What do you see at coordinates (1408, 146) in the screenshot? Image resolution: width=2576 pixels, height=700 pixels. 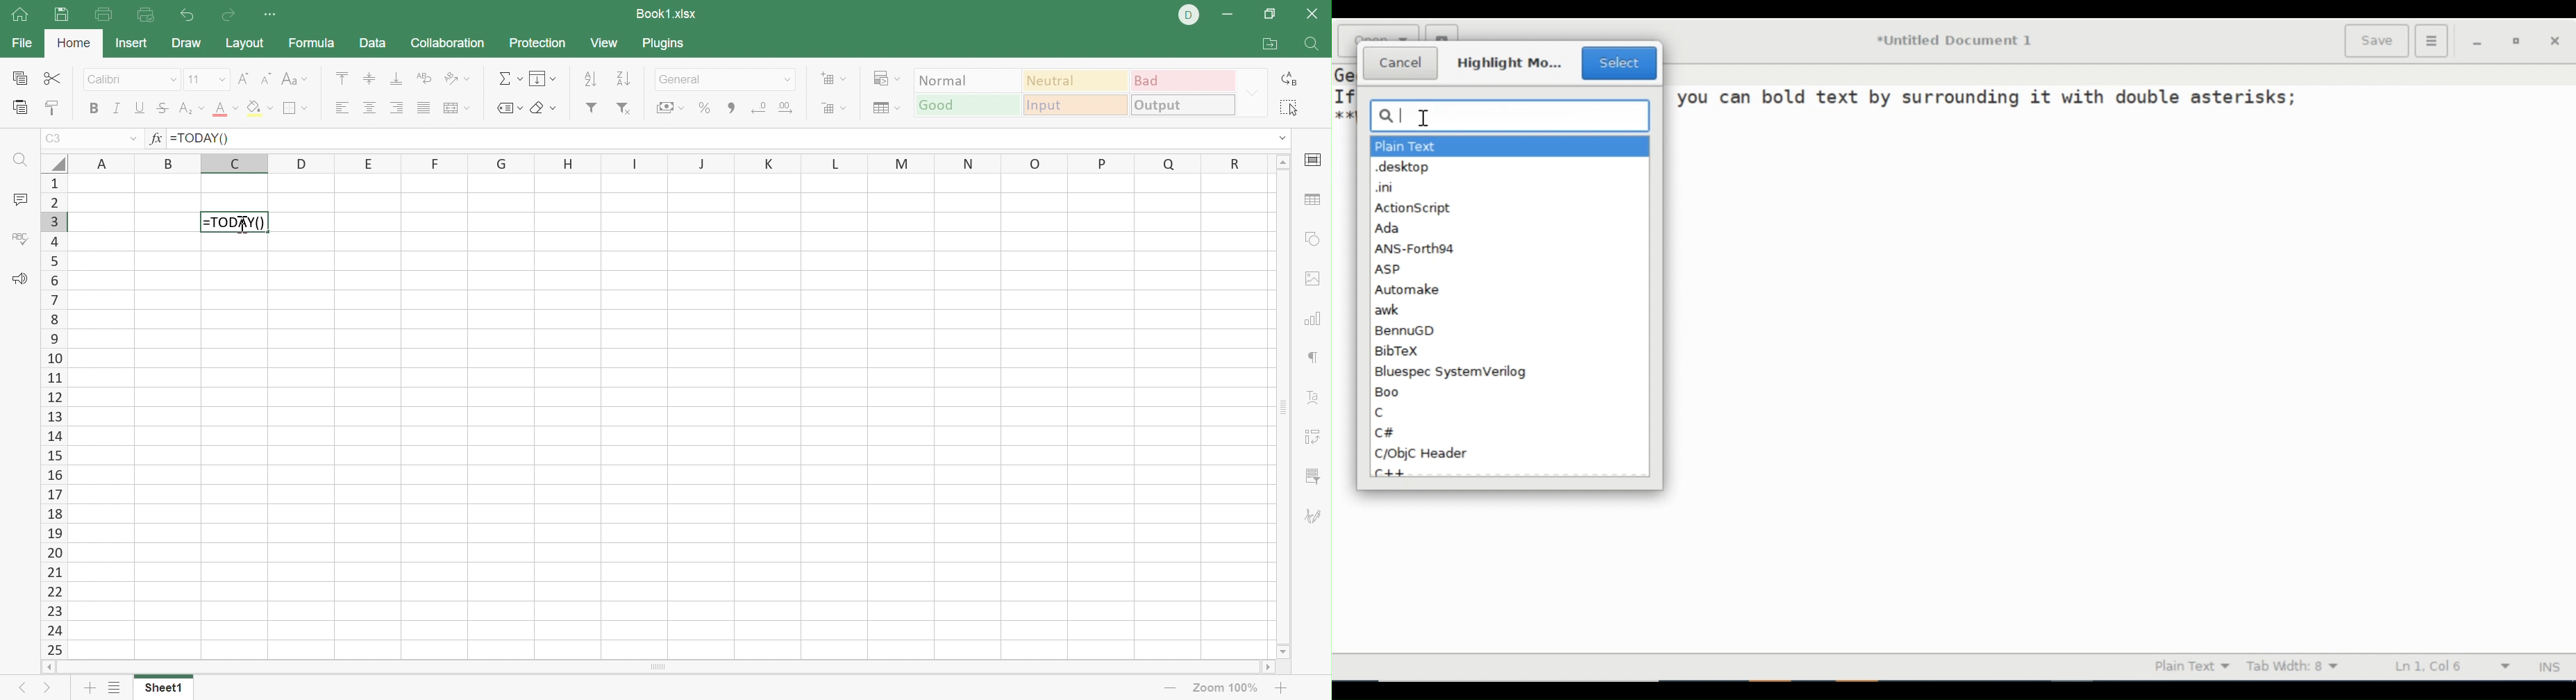 I see `Plain Text` at bounding box center [1408, 146].